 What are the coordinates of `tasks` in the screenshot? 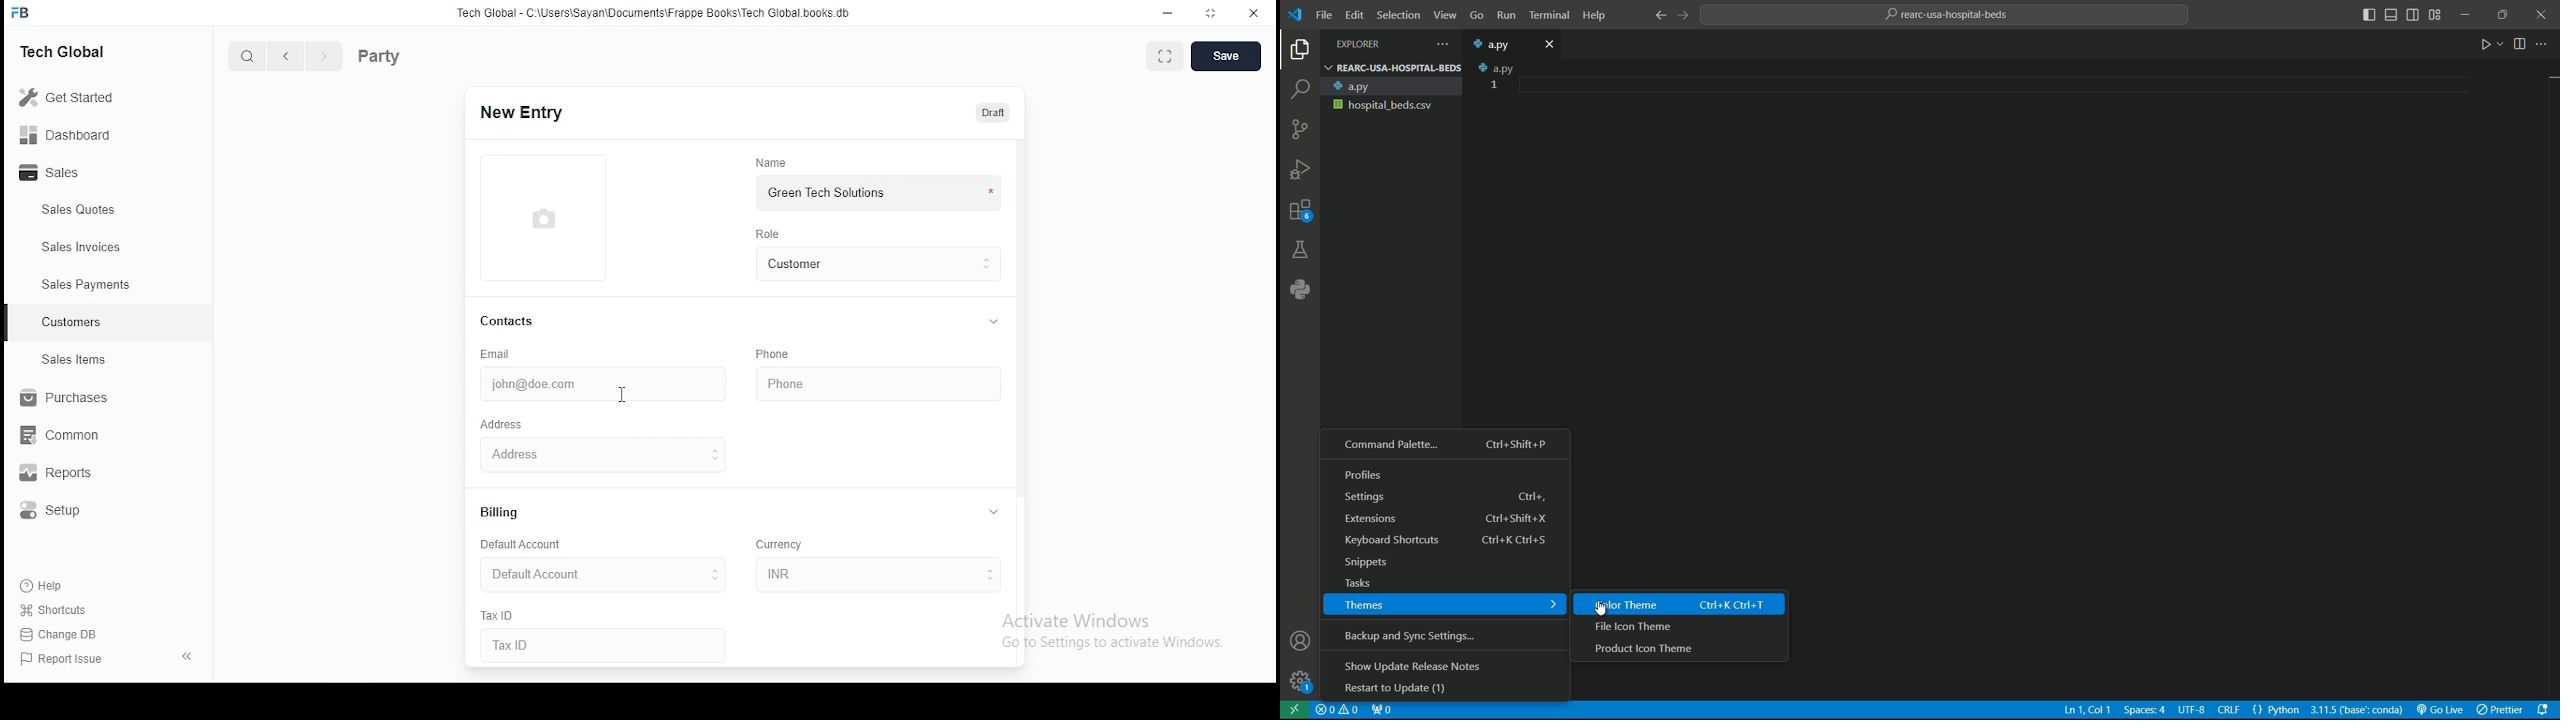 It's located at (1443, 584).